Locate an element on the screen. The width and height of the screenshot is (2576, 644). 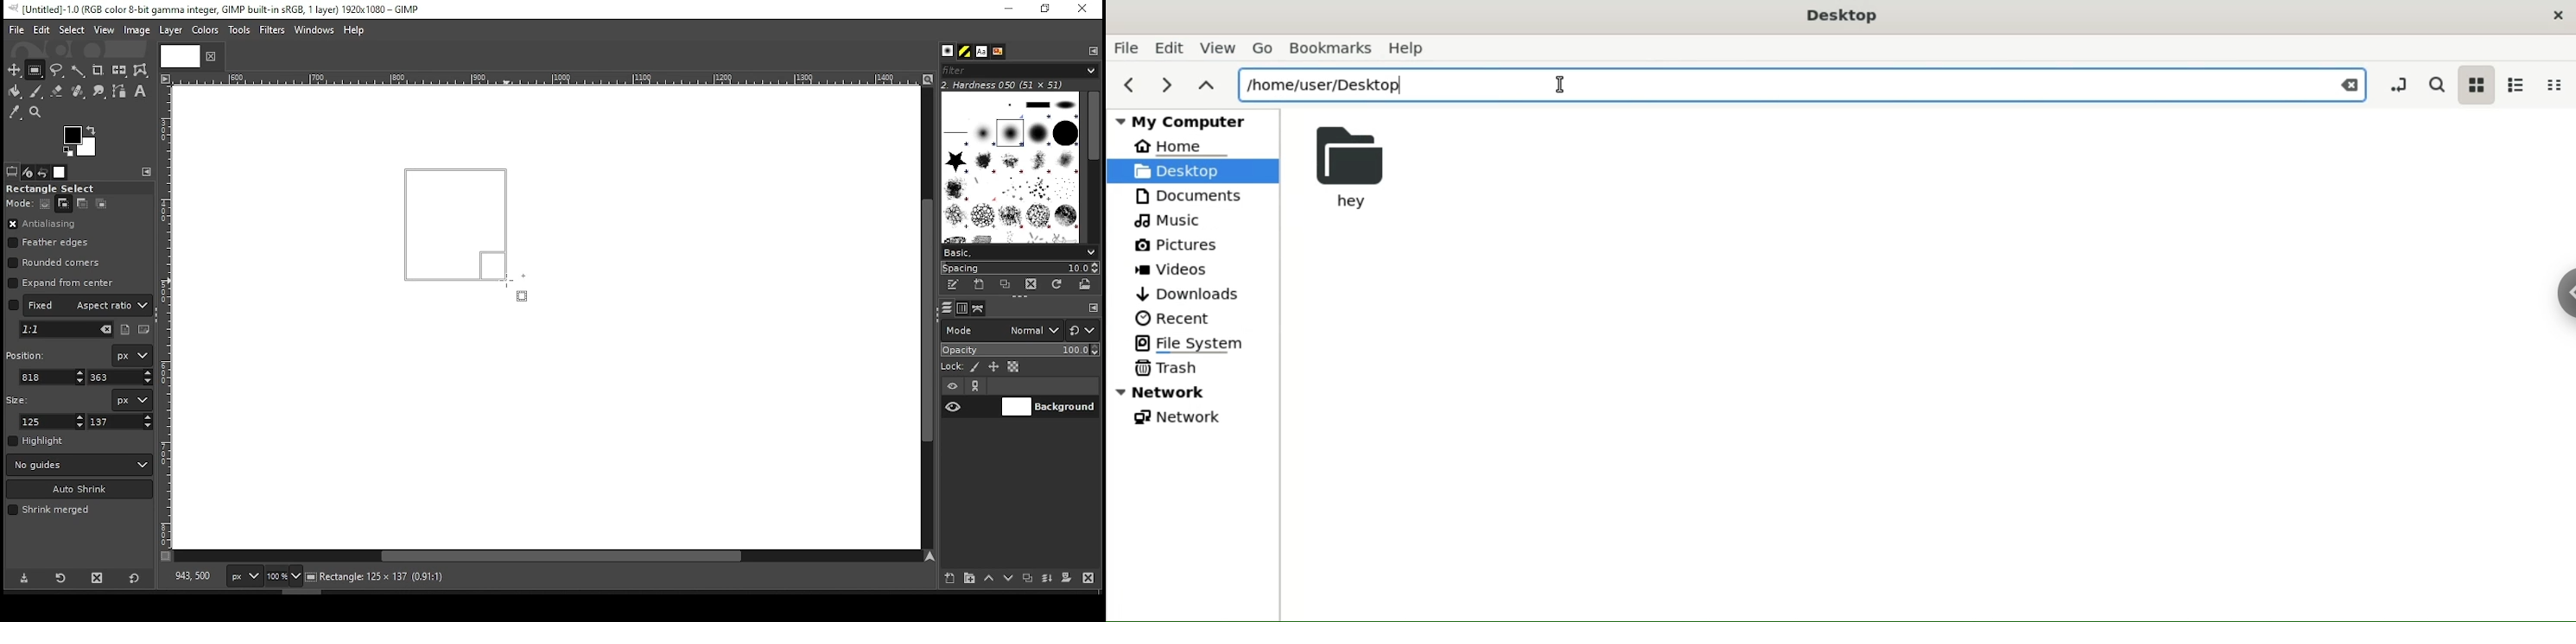
layer visibility on/off is located at coordinates (954, 406).